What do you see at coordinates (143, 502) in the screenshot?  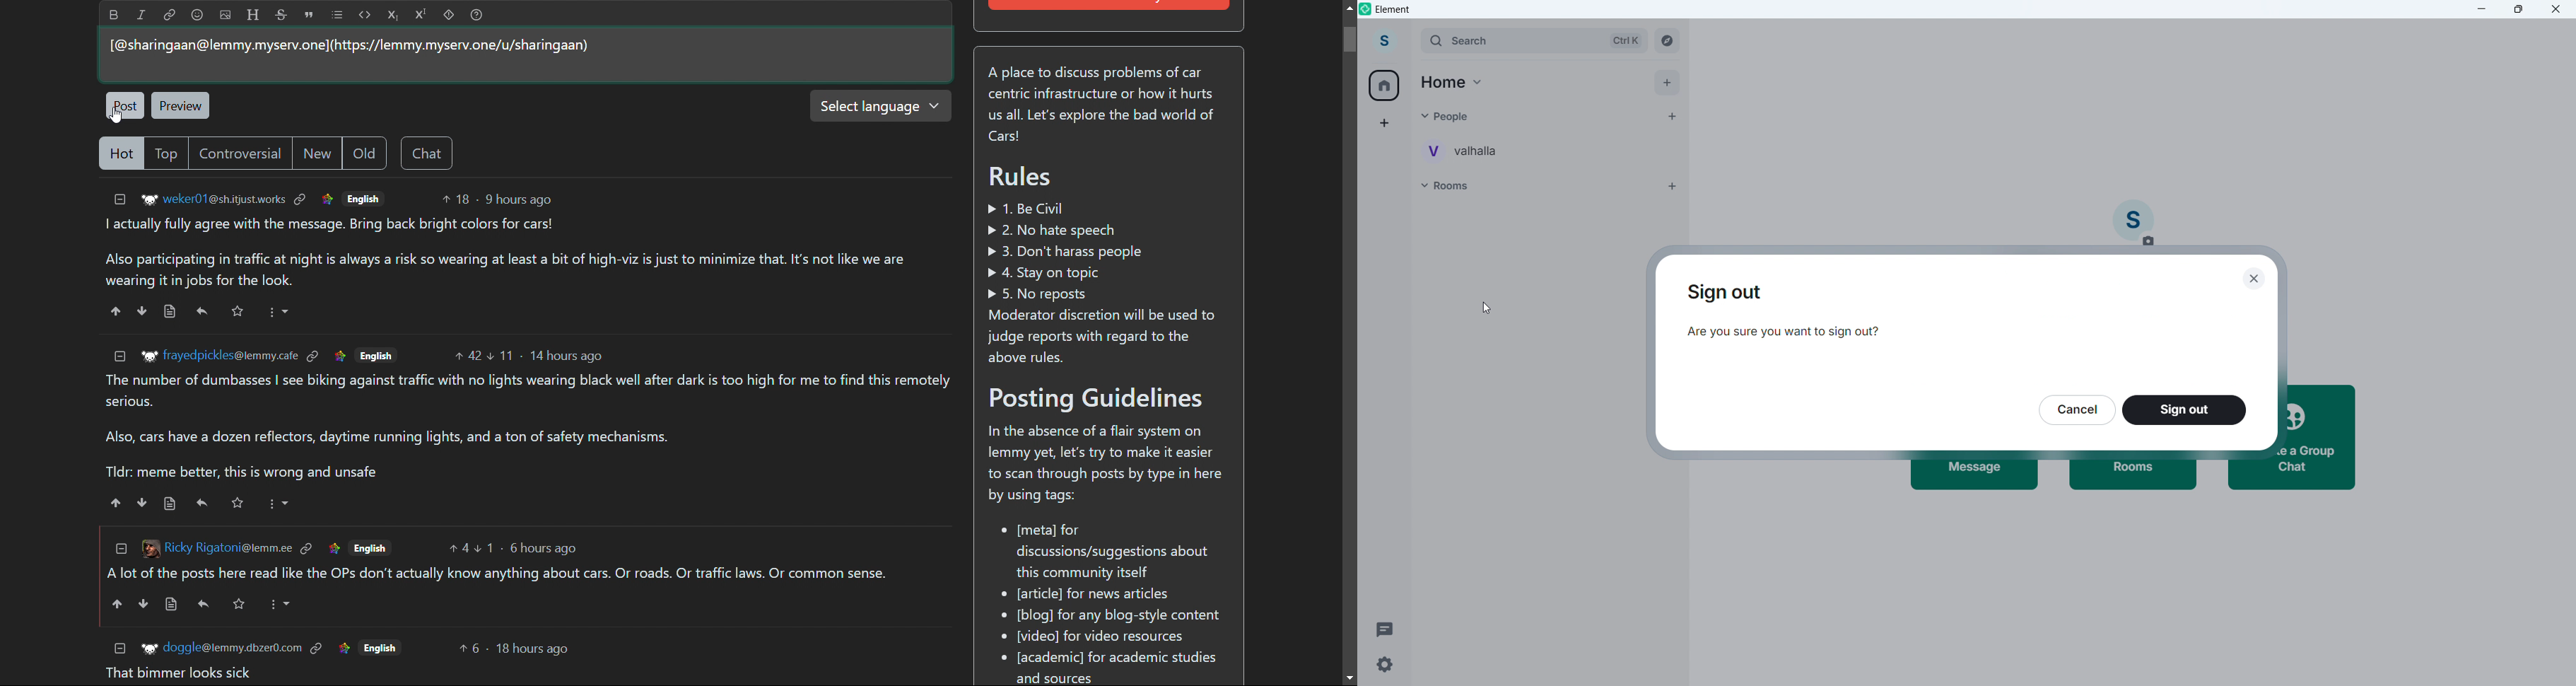 I see `downvote` at bounding box center [143, 502].